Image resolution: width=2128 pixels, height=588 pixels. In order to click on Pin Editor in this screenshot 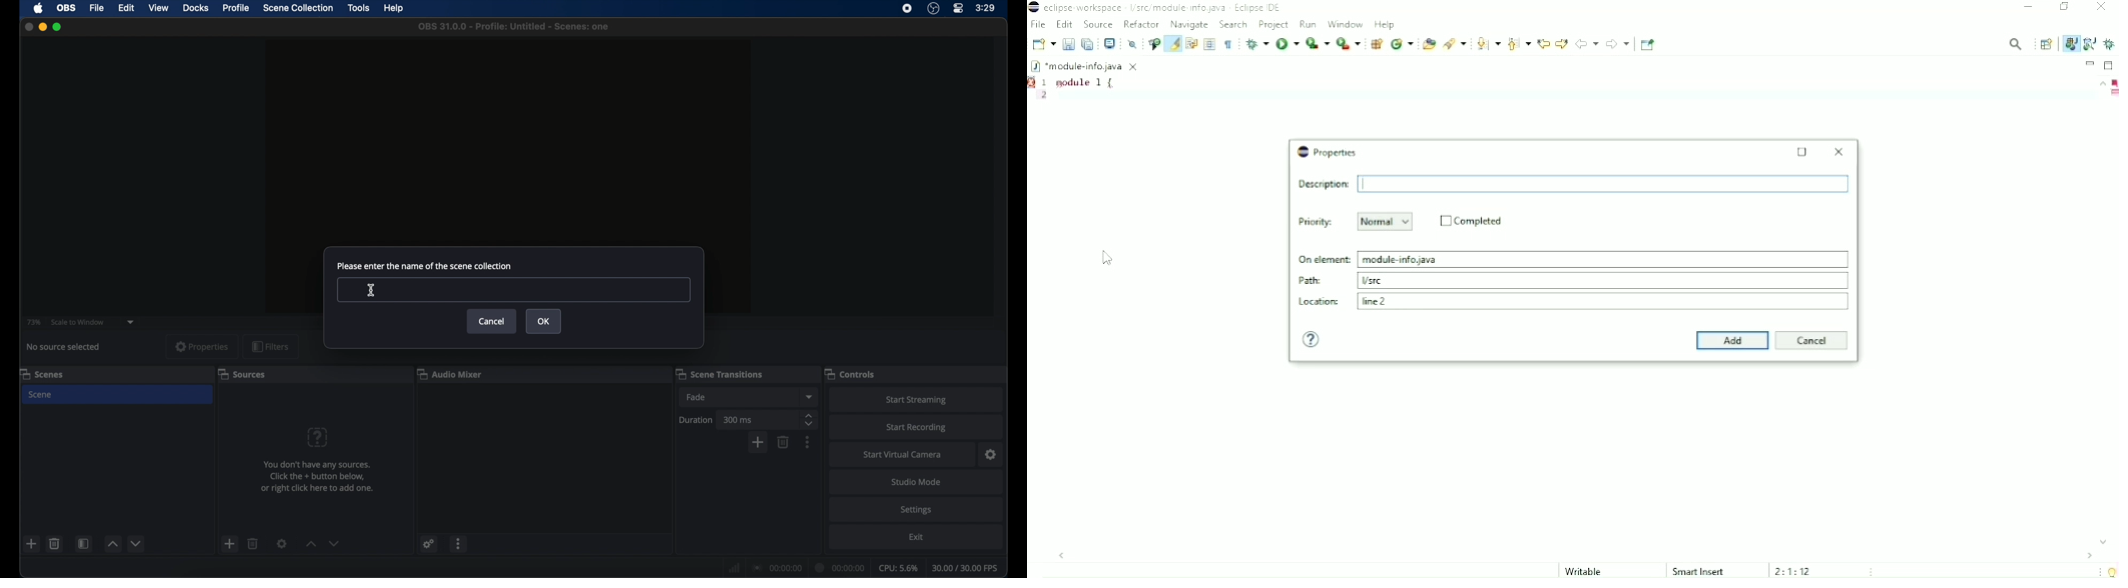, I will do `click(1650, 44)`.